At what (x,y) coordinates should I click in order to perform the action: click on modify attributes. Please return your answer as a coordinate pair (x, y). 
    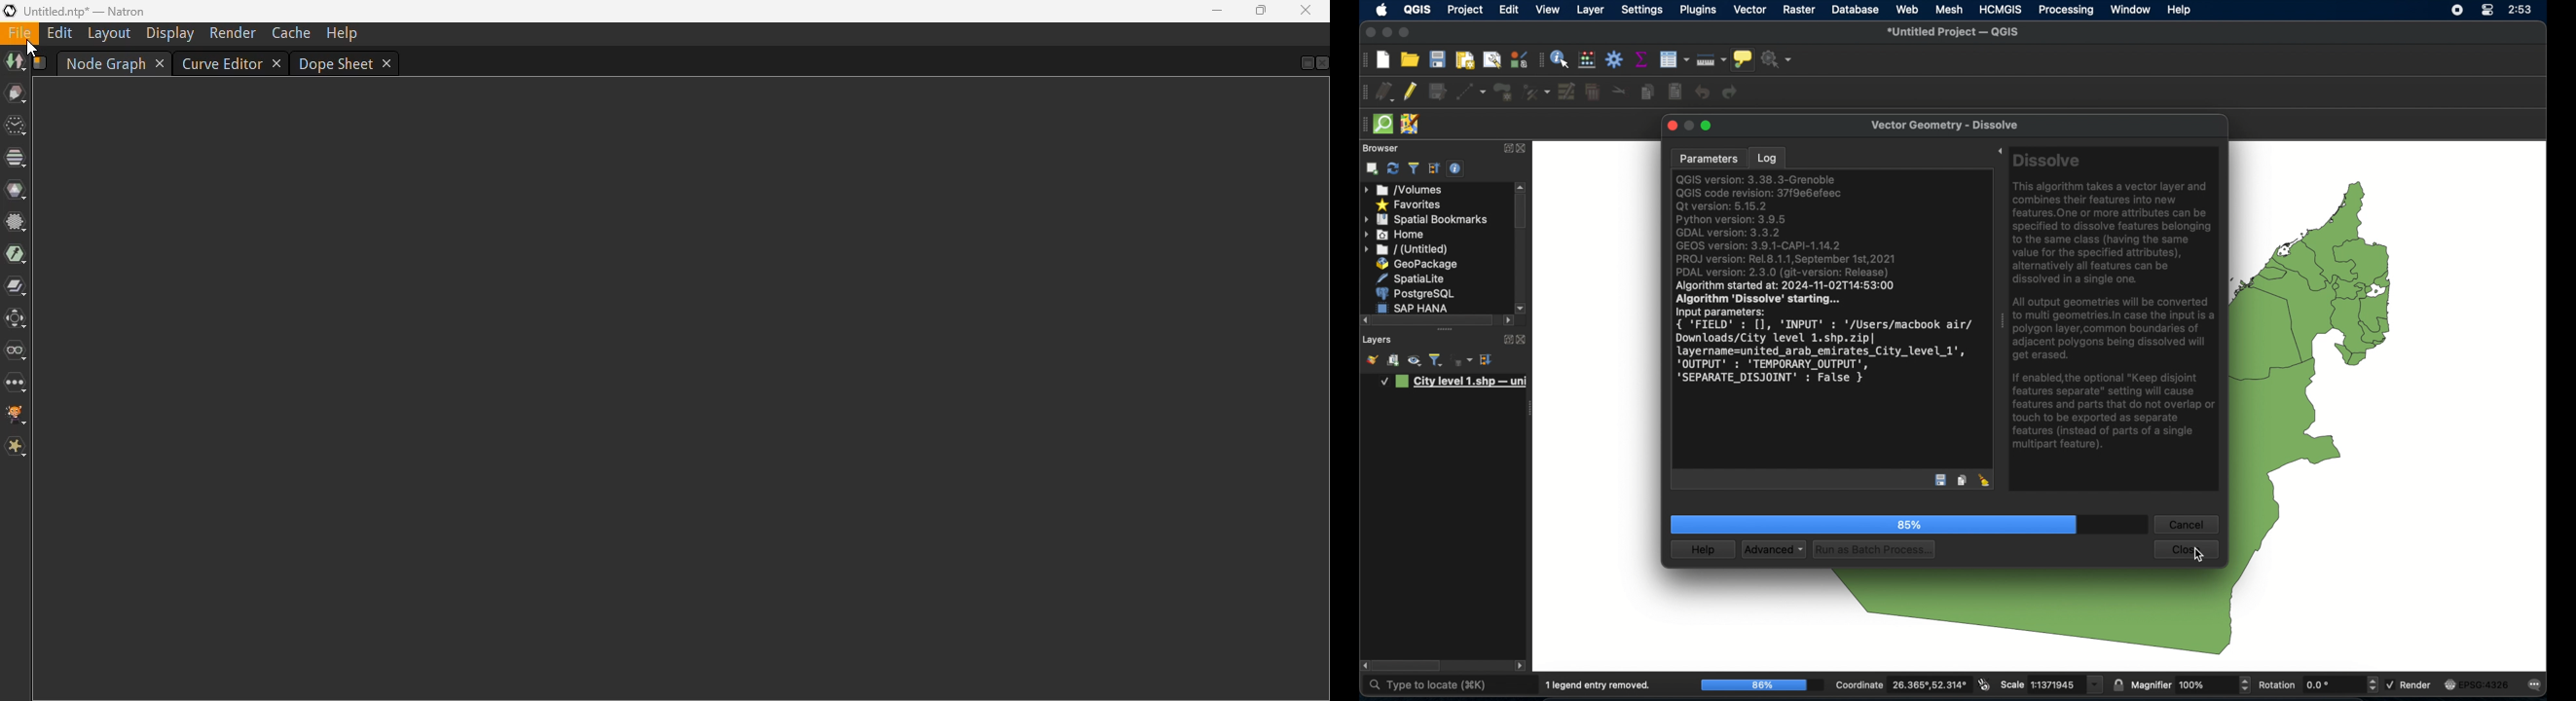
    Looking at the image, I should click on (1565, 92).